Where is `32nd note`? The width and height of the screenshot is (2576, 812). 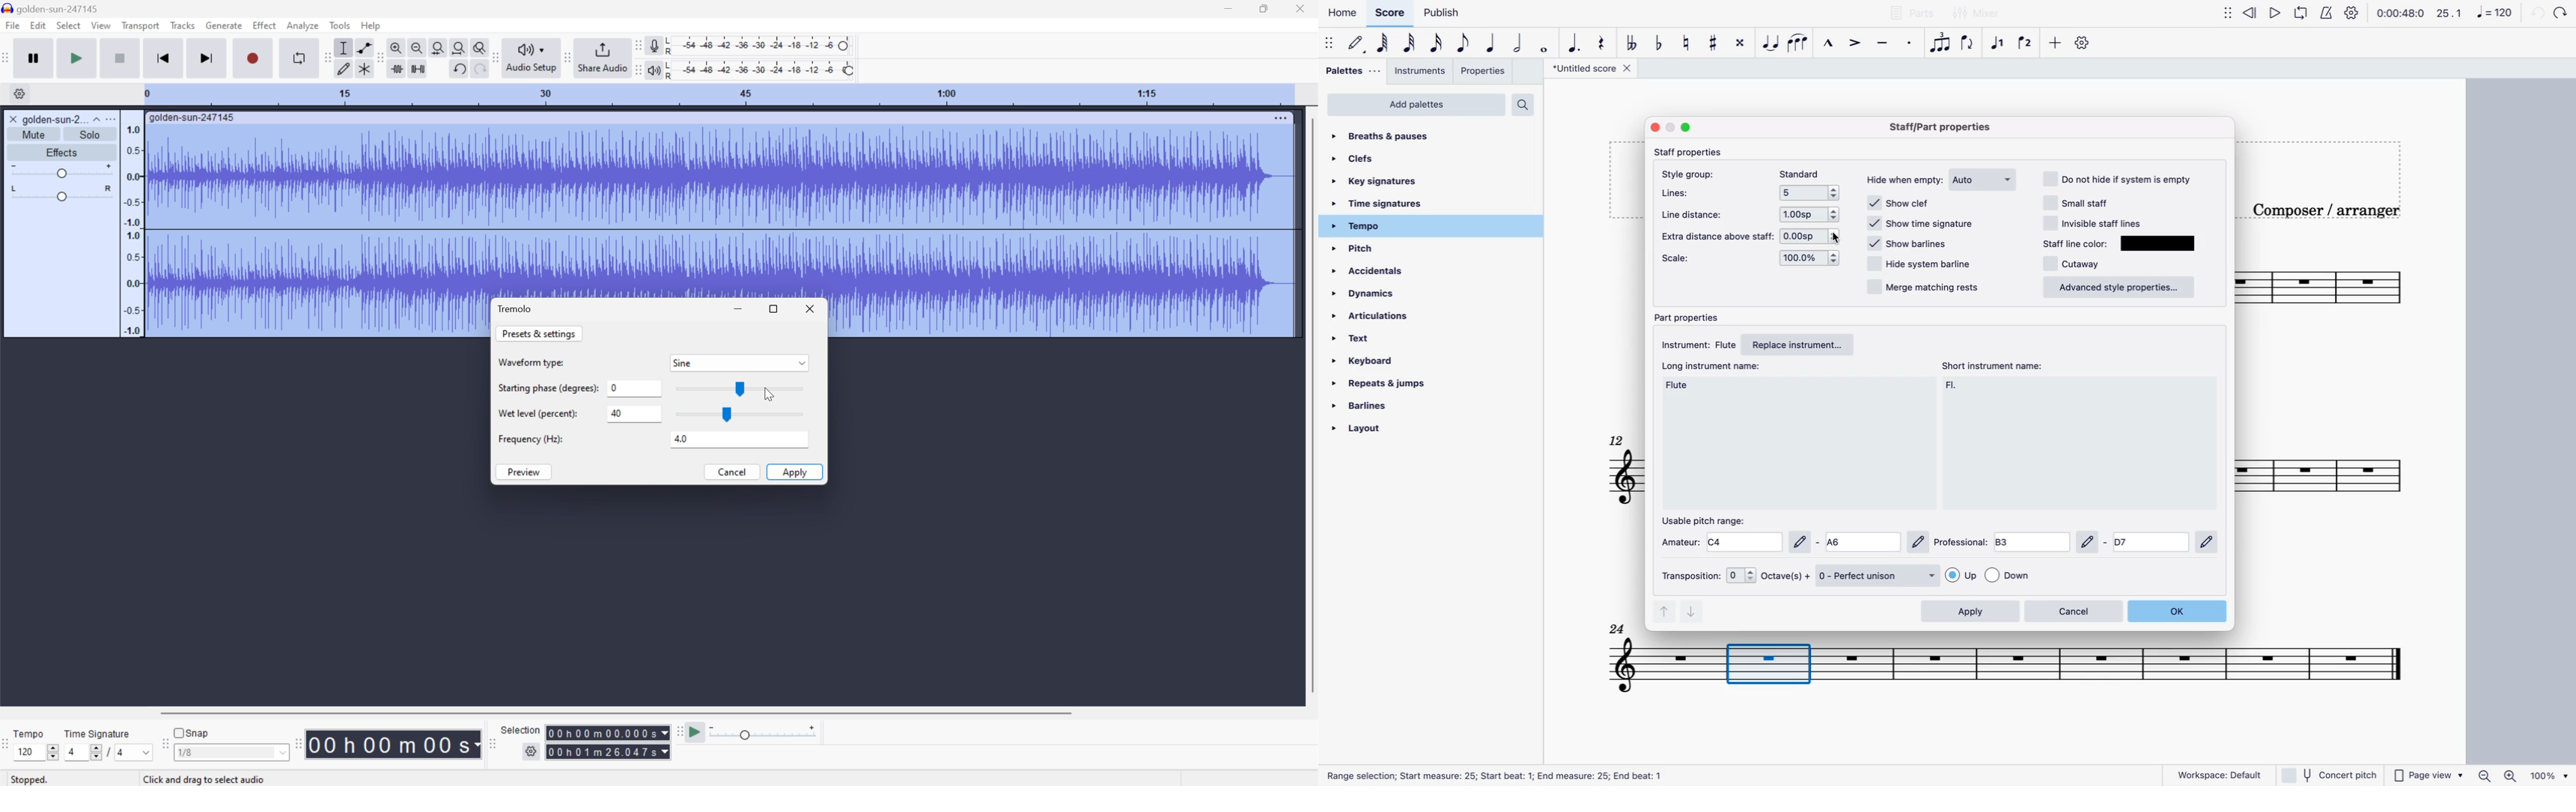 32nd note is located at coordinates (1411, 44).